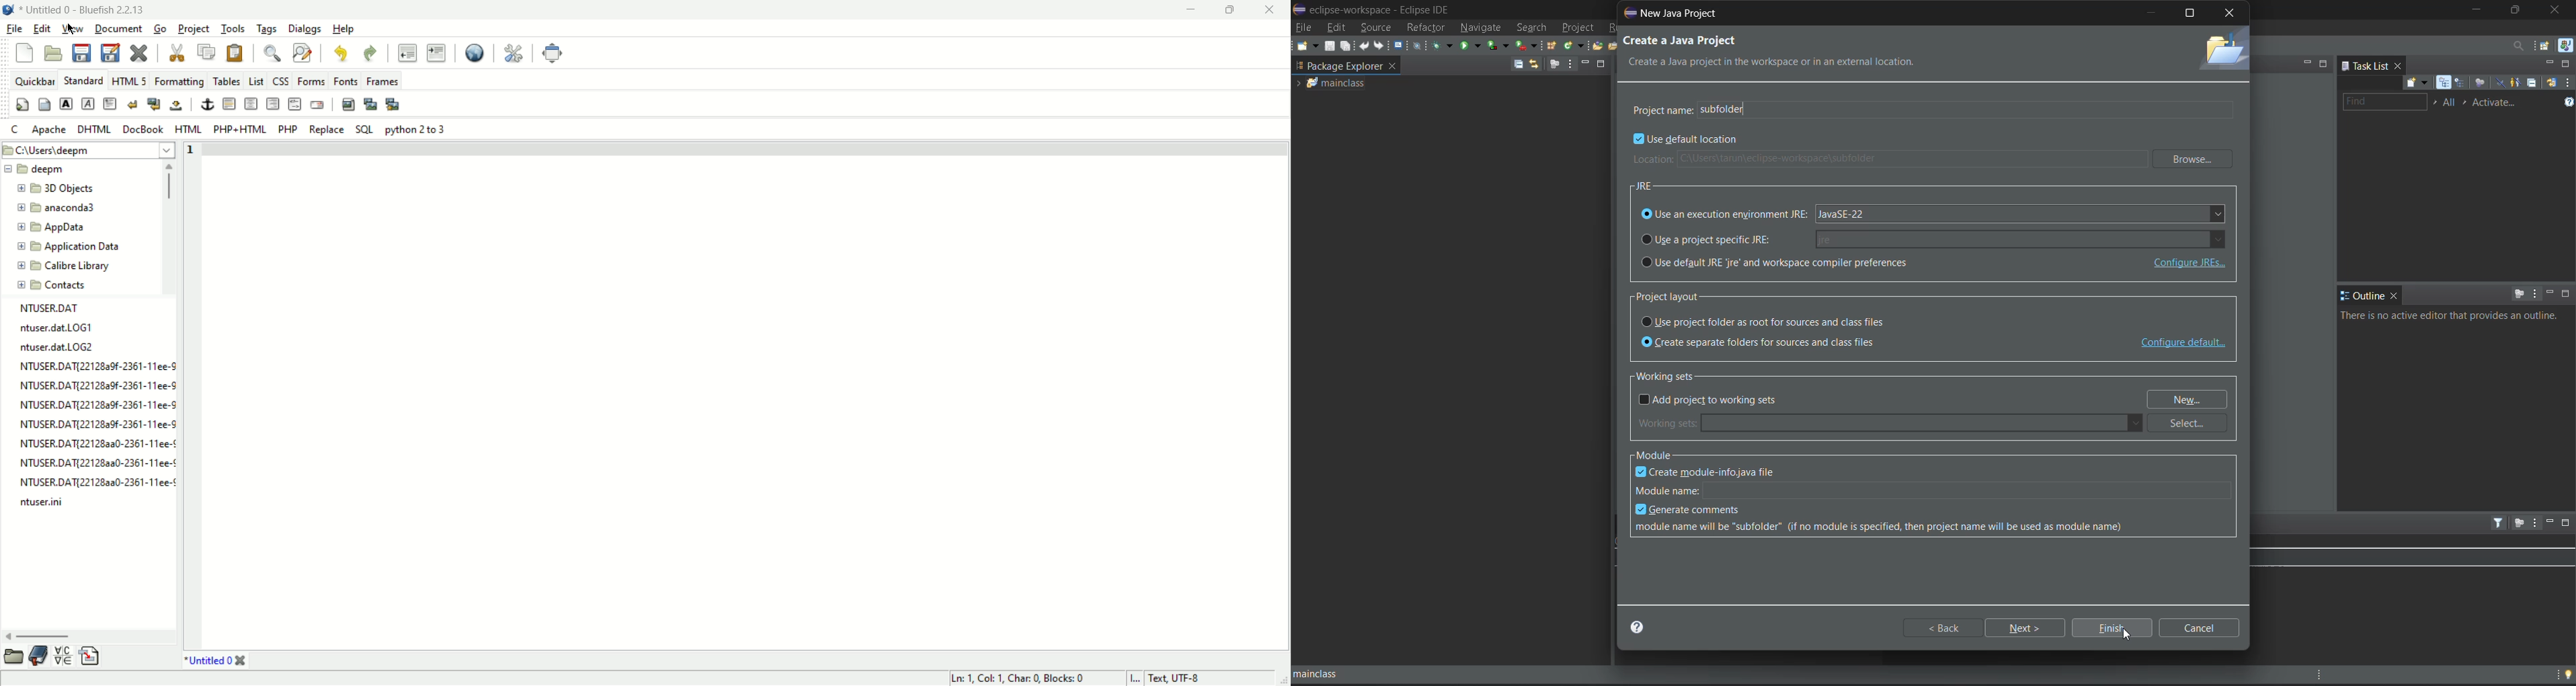  Describe the element at coordinates (269, 28) in the screenshot. I see `tags` at that location.